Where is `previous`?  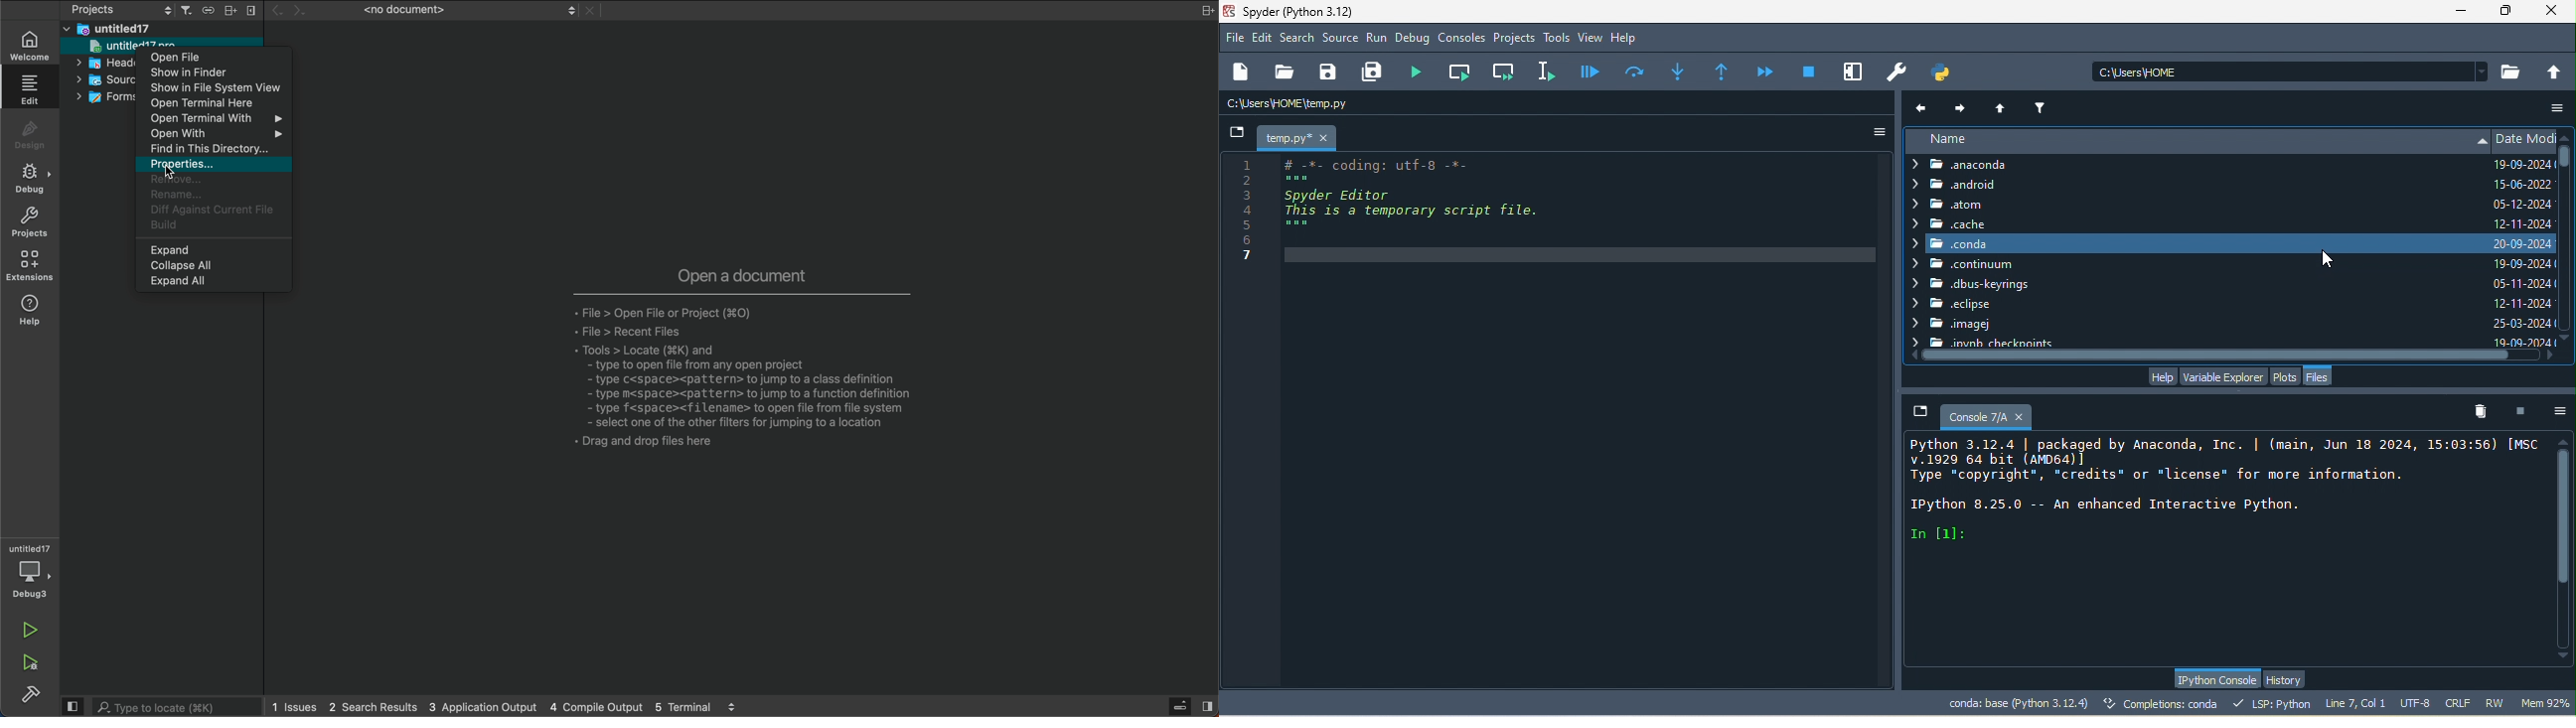
previous is located at coordinates (1923, 107).